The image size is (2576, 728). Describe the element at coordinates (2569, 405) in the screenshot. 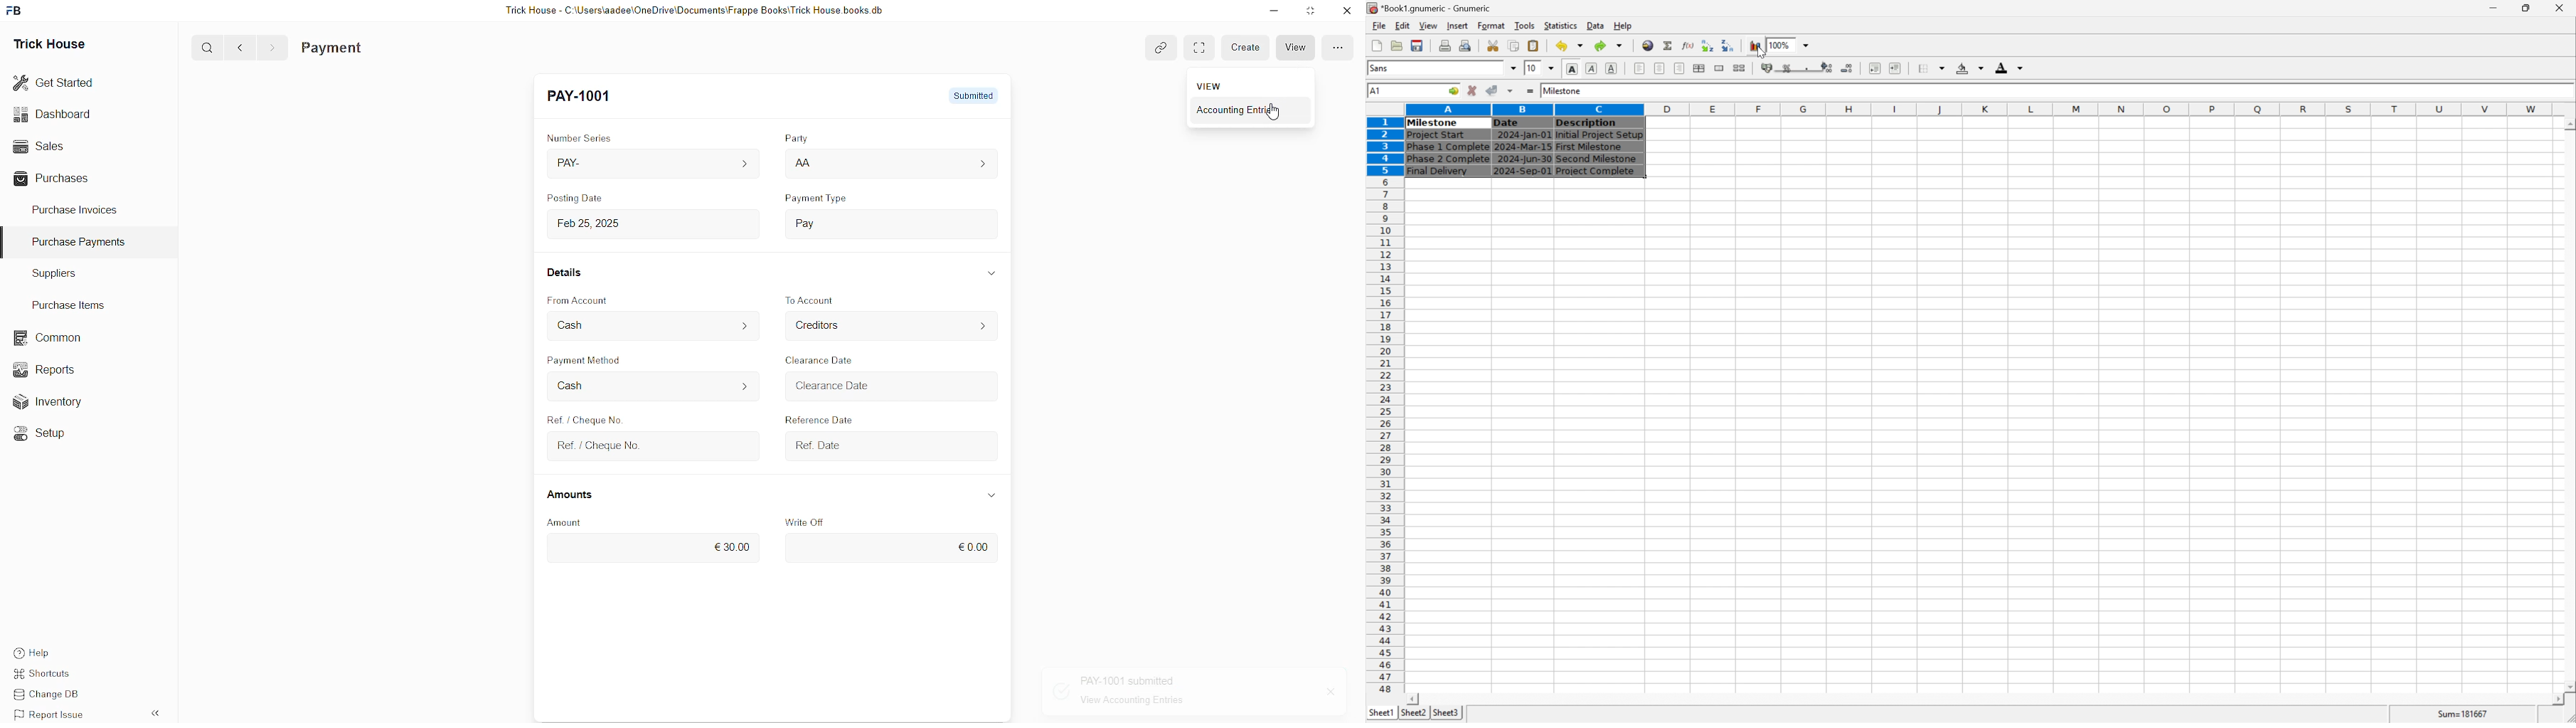

I see `scroll bar` at that location.